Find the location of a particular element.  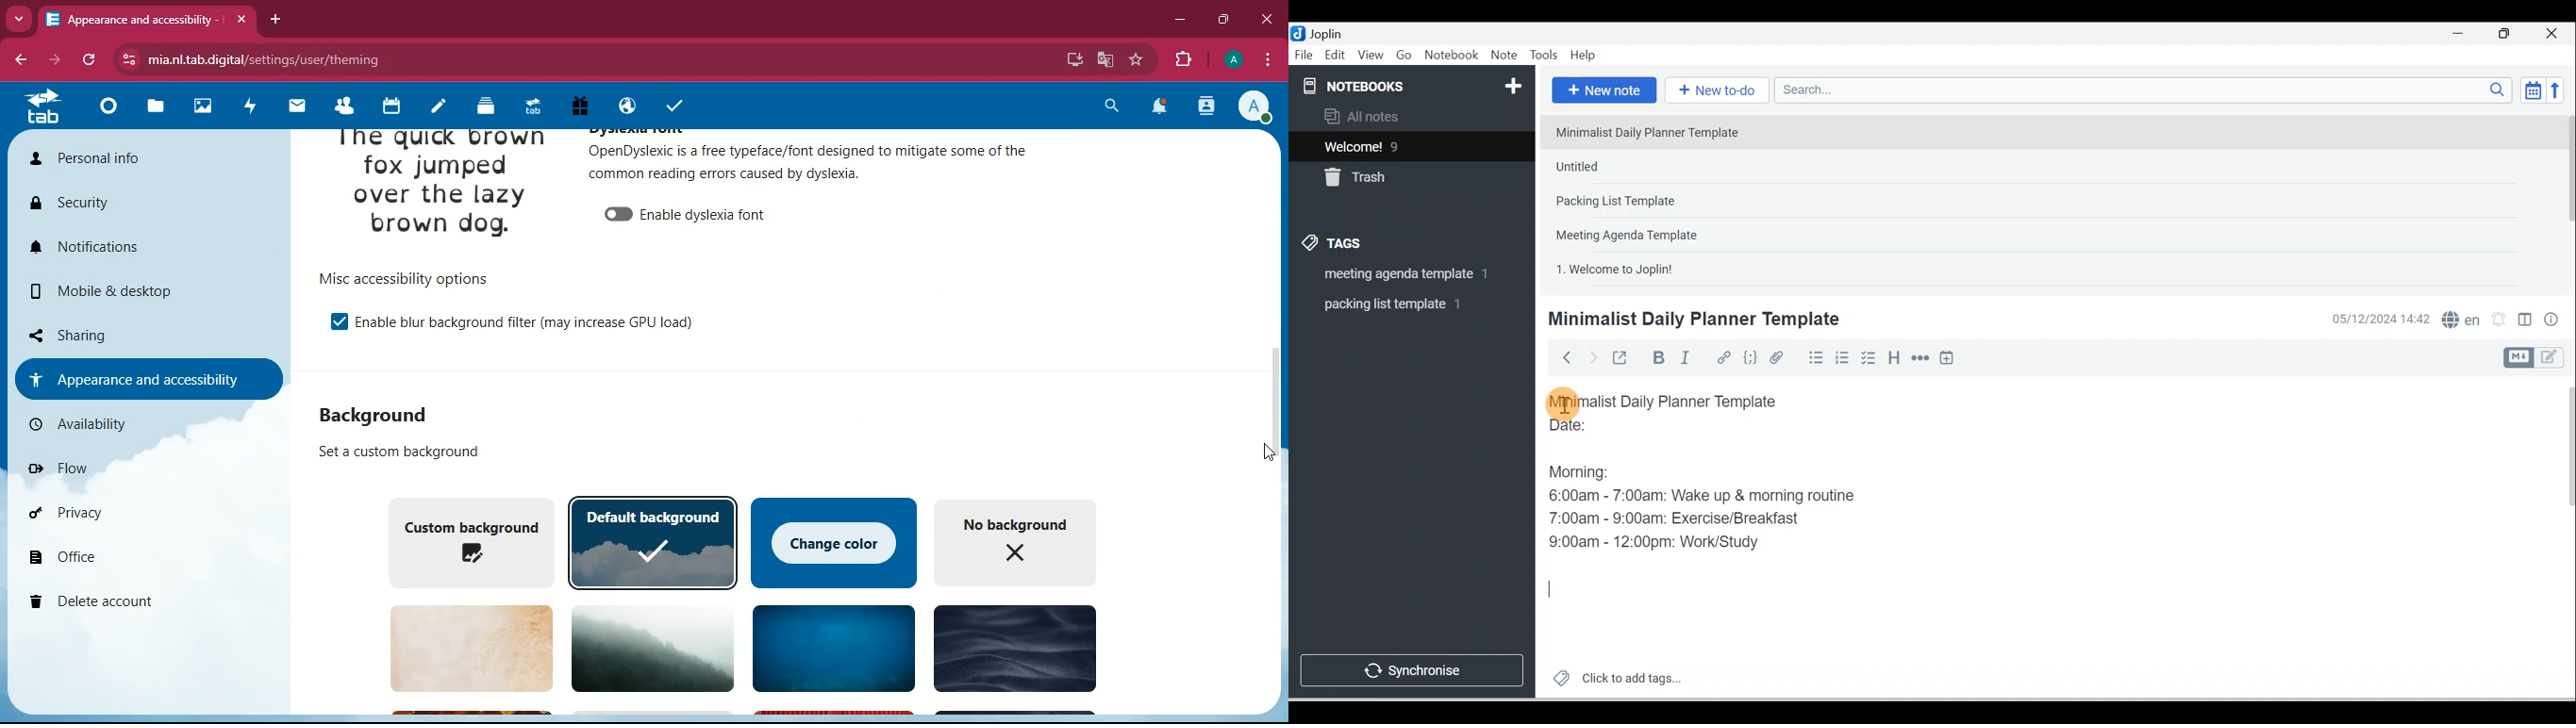

Set alarm is located at coordinates (2497, 320).